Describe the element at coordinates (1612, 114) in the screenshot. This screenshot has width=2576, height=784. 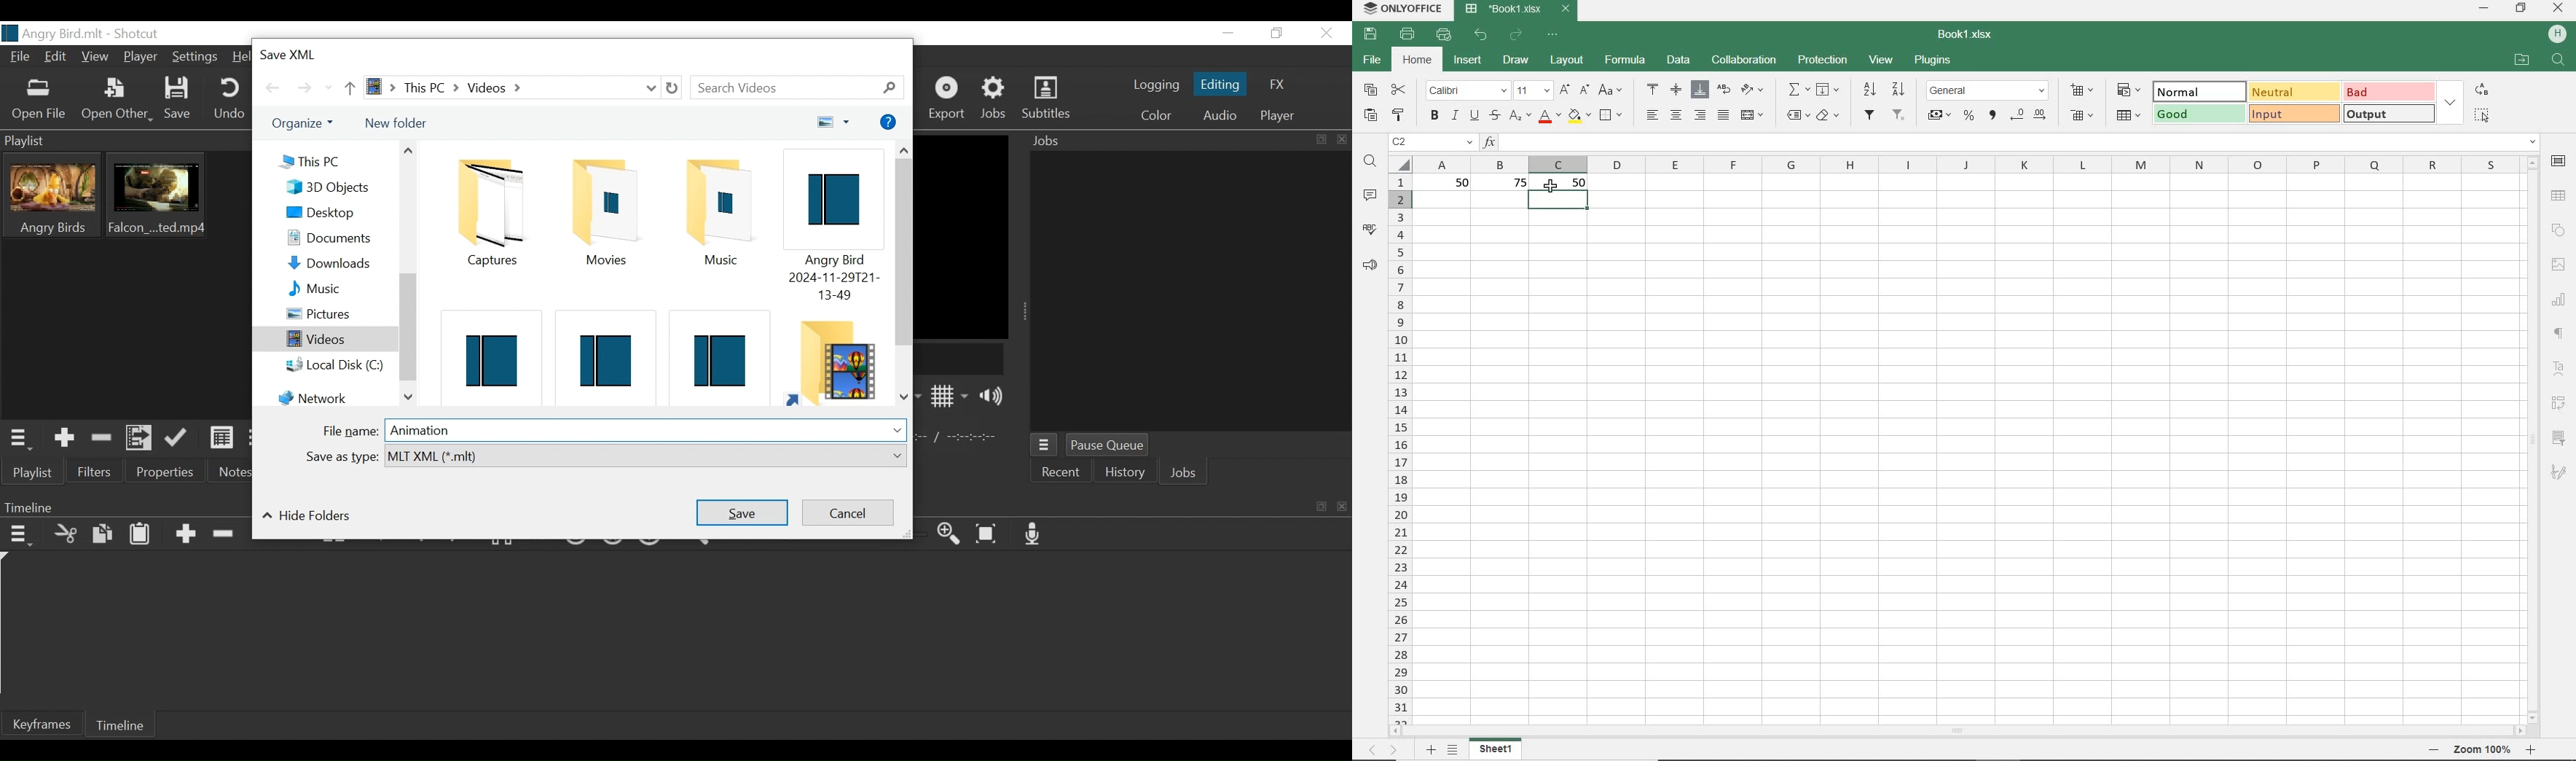
I see `borders` at that location.